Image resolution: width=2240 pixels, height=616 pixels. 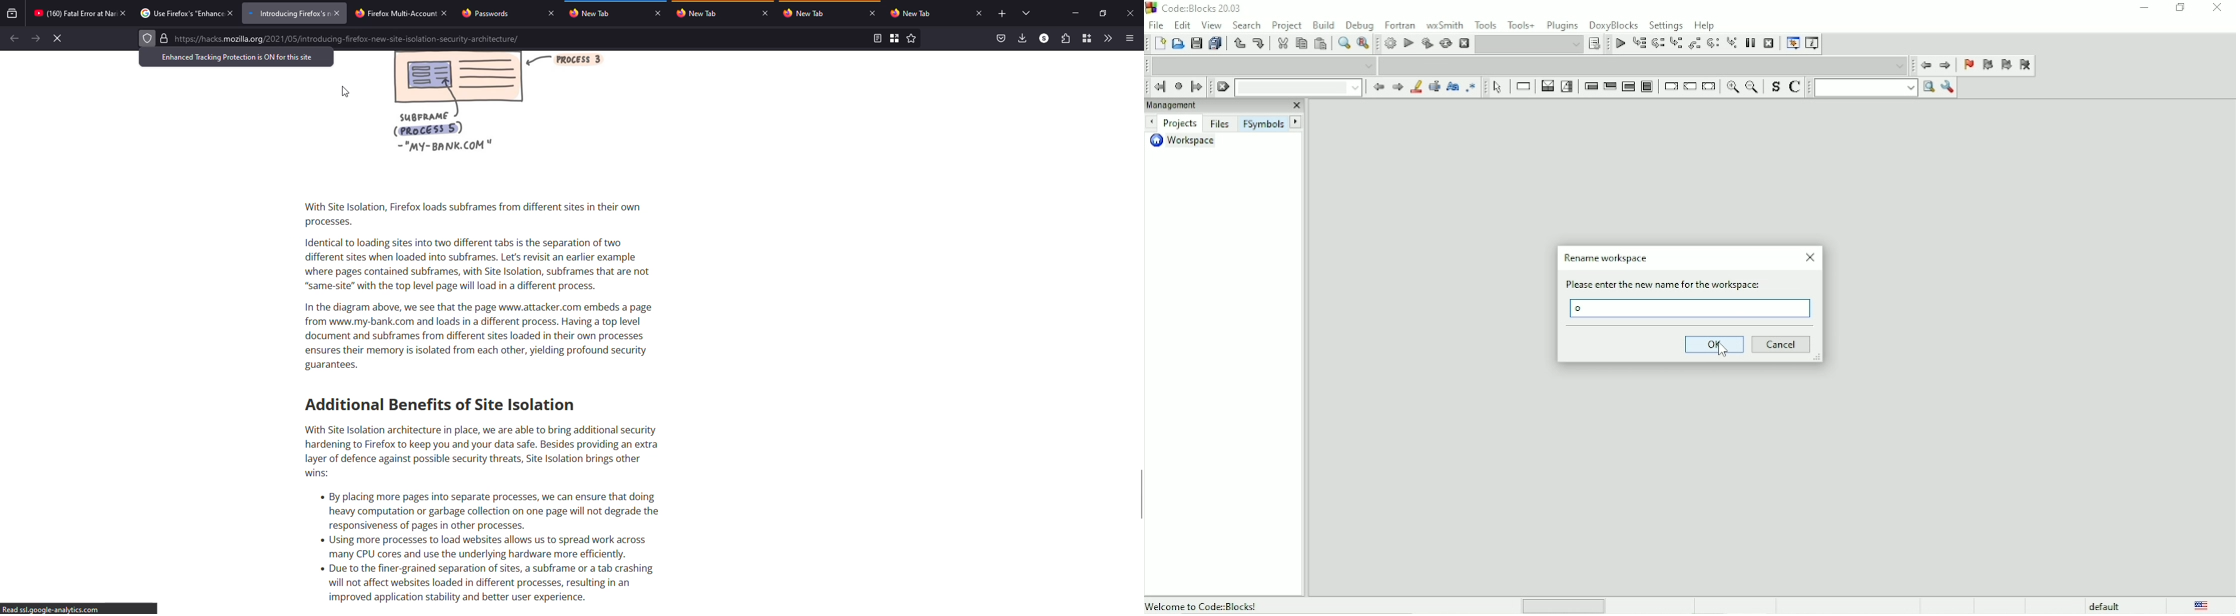 What do you see at coordinates (2106, 605) in the screenshot?
I see `default` at bounding box center [2106, 605].